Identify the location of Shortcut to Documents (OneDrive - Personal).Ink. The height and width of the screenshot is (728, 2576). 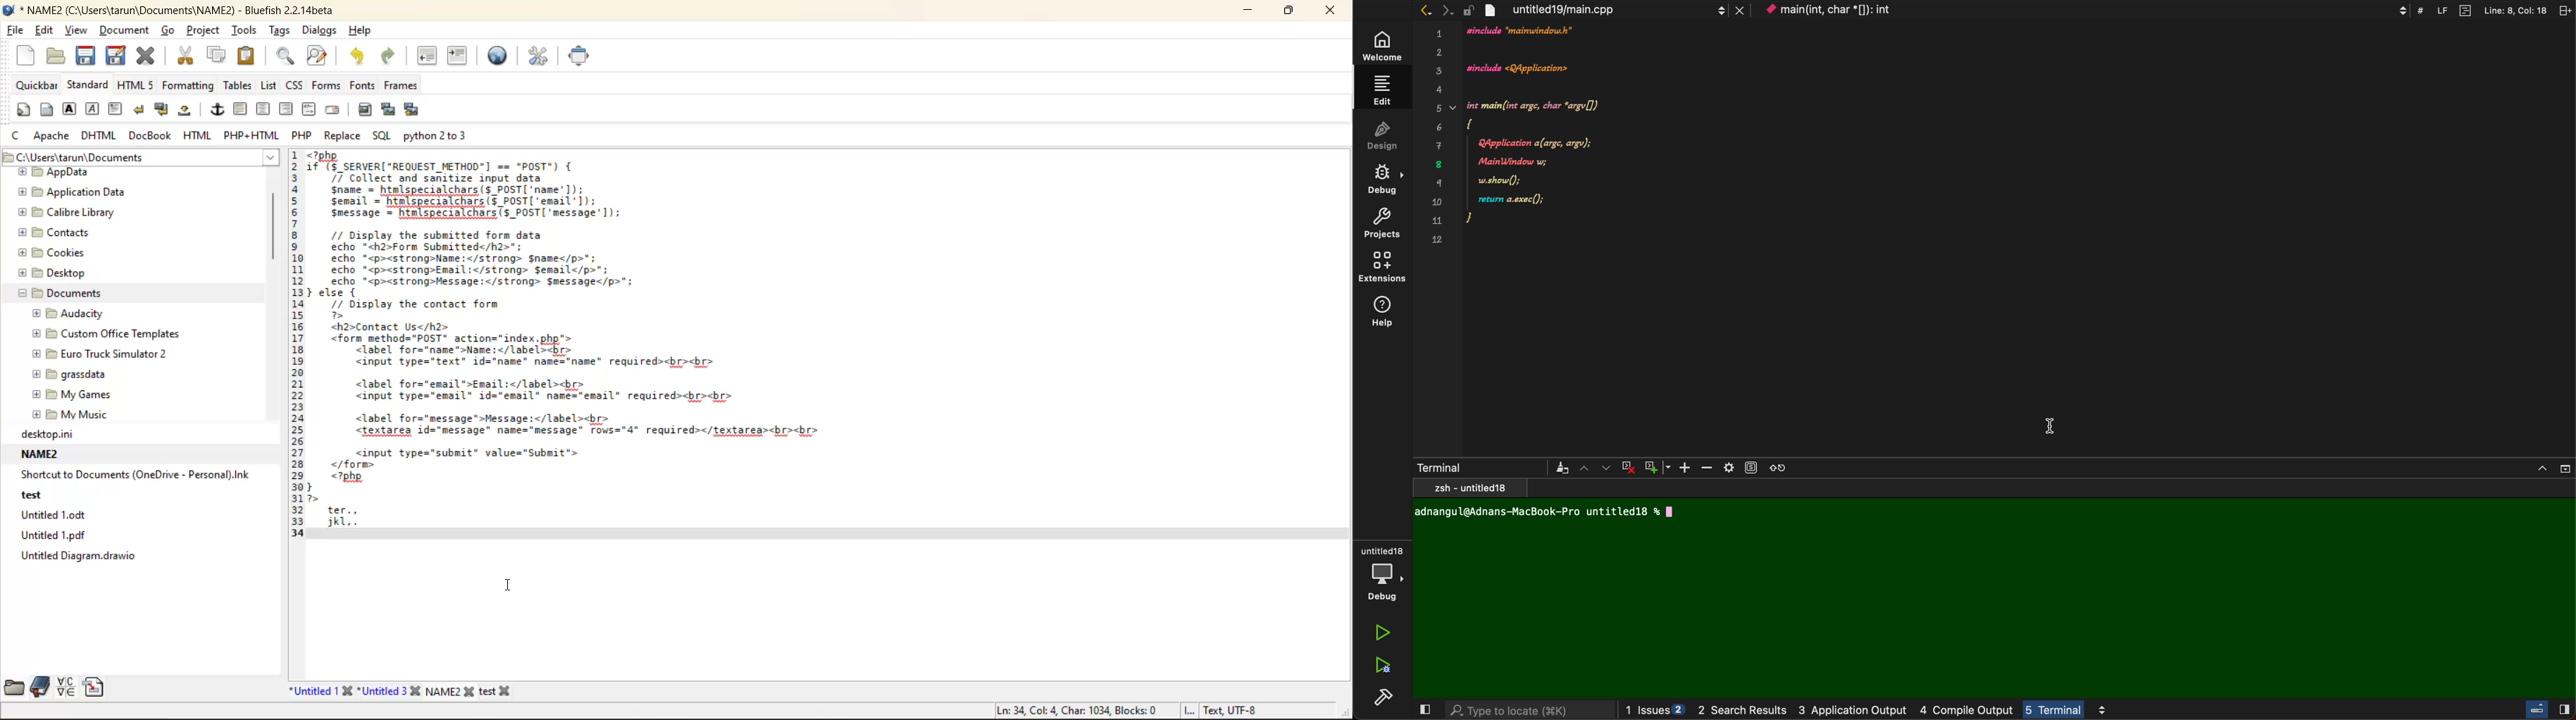
(134, 476).